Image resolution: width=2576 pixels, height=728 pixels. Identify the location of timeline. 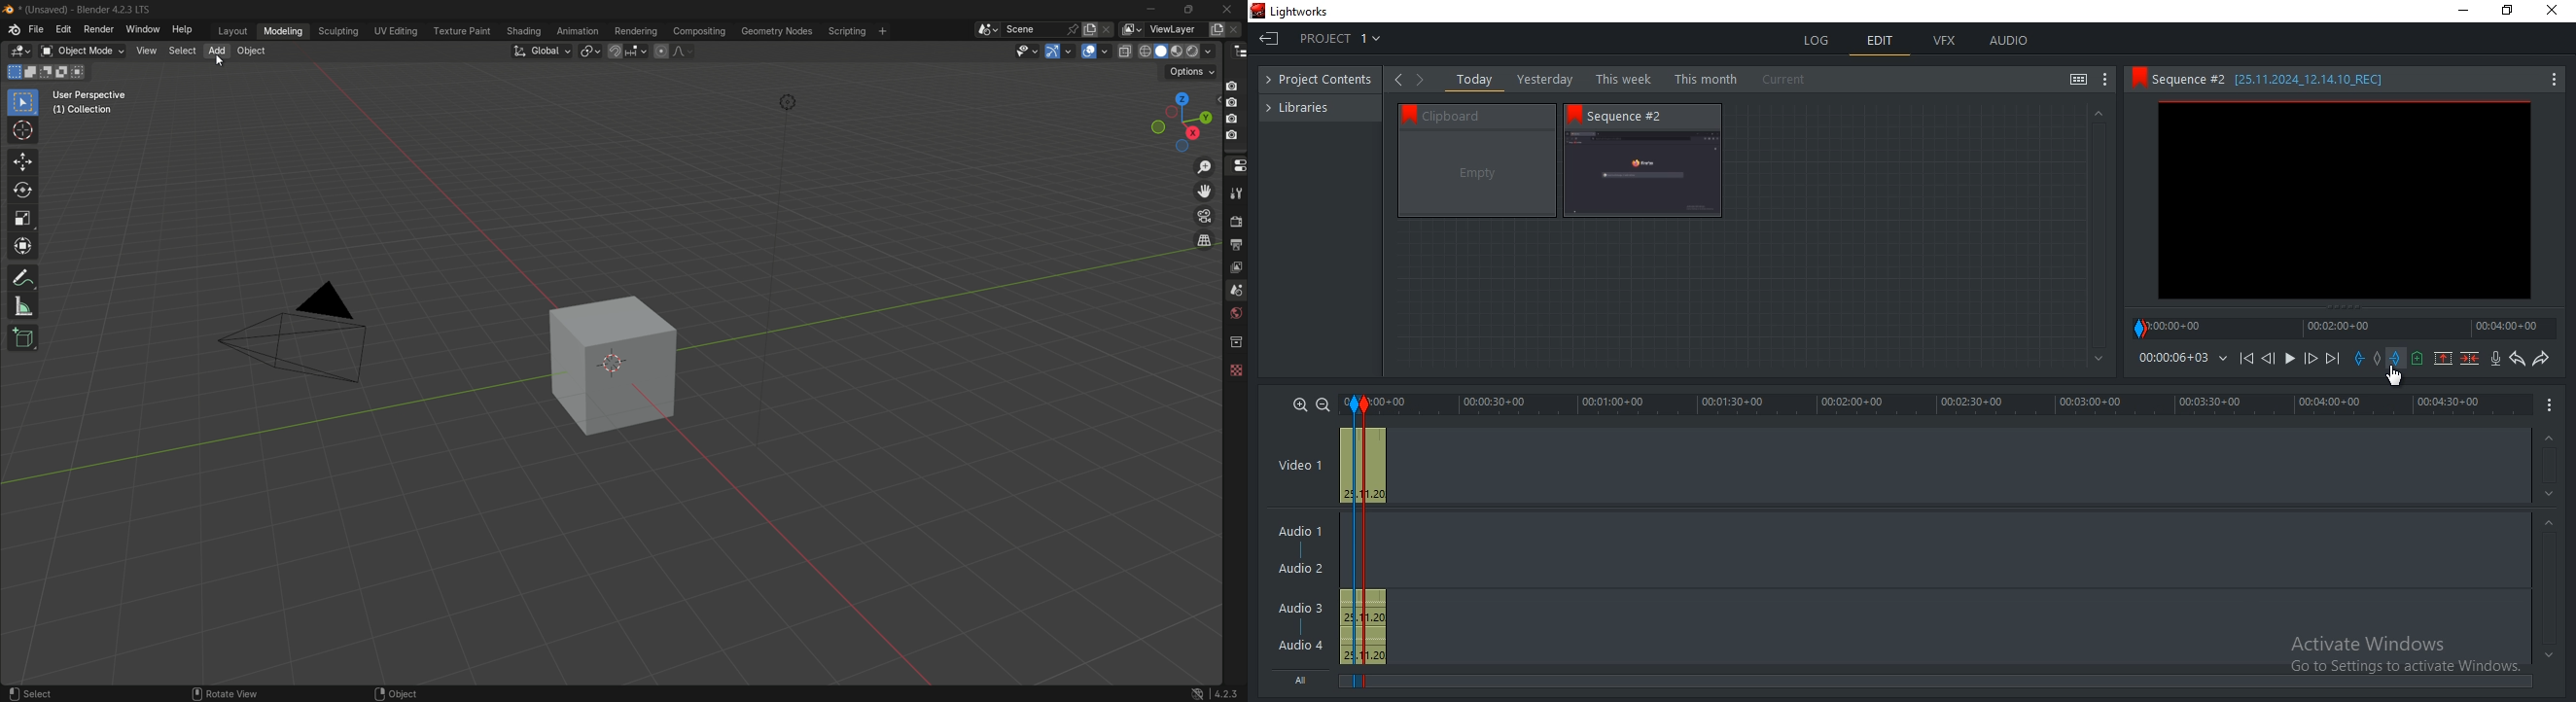
(2345, 328).